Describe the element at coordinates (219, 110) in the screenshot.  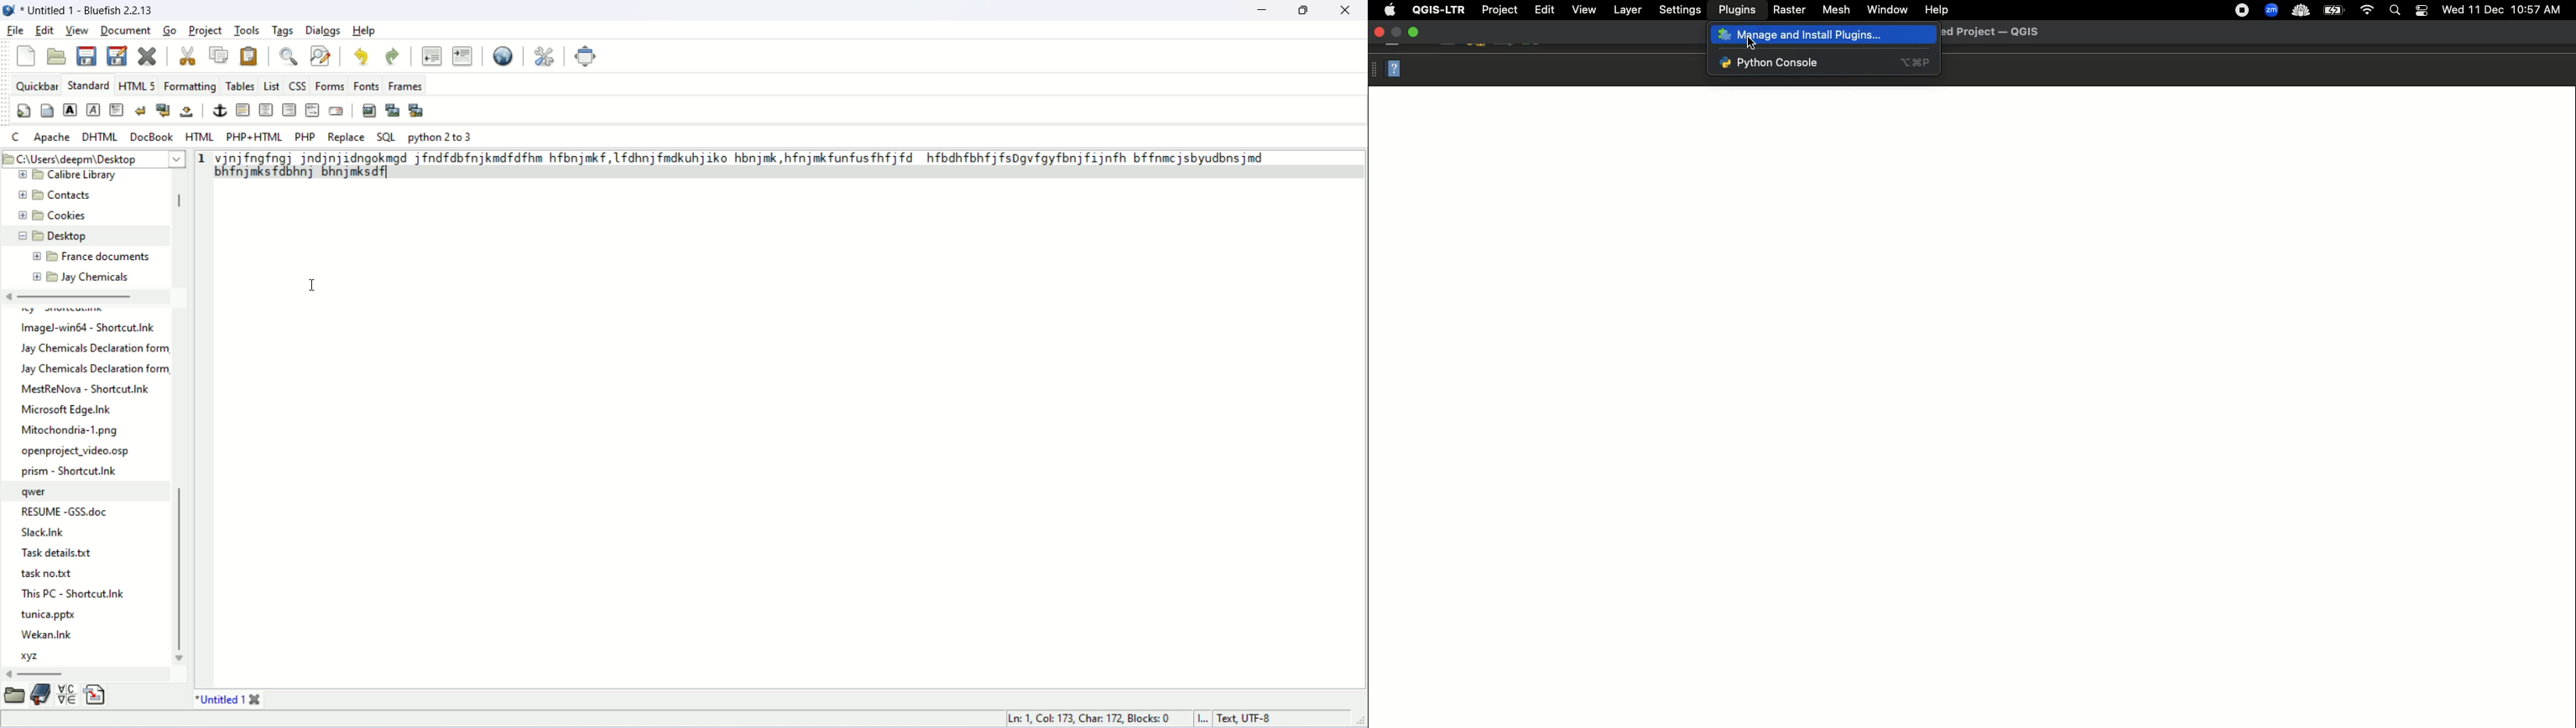
I see `anchor` at that location.